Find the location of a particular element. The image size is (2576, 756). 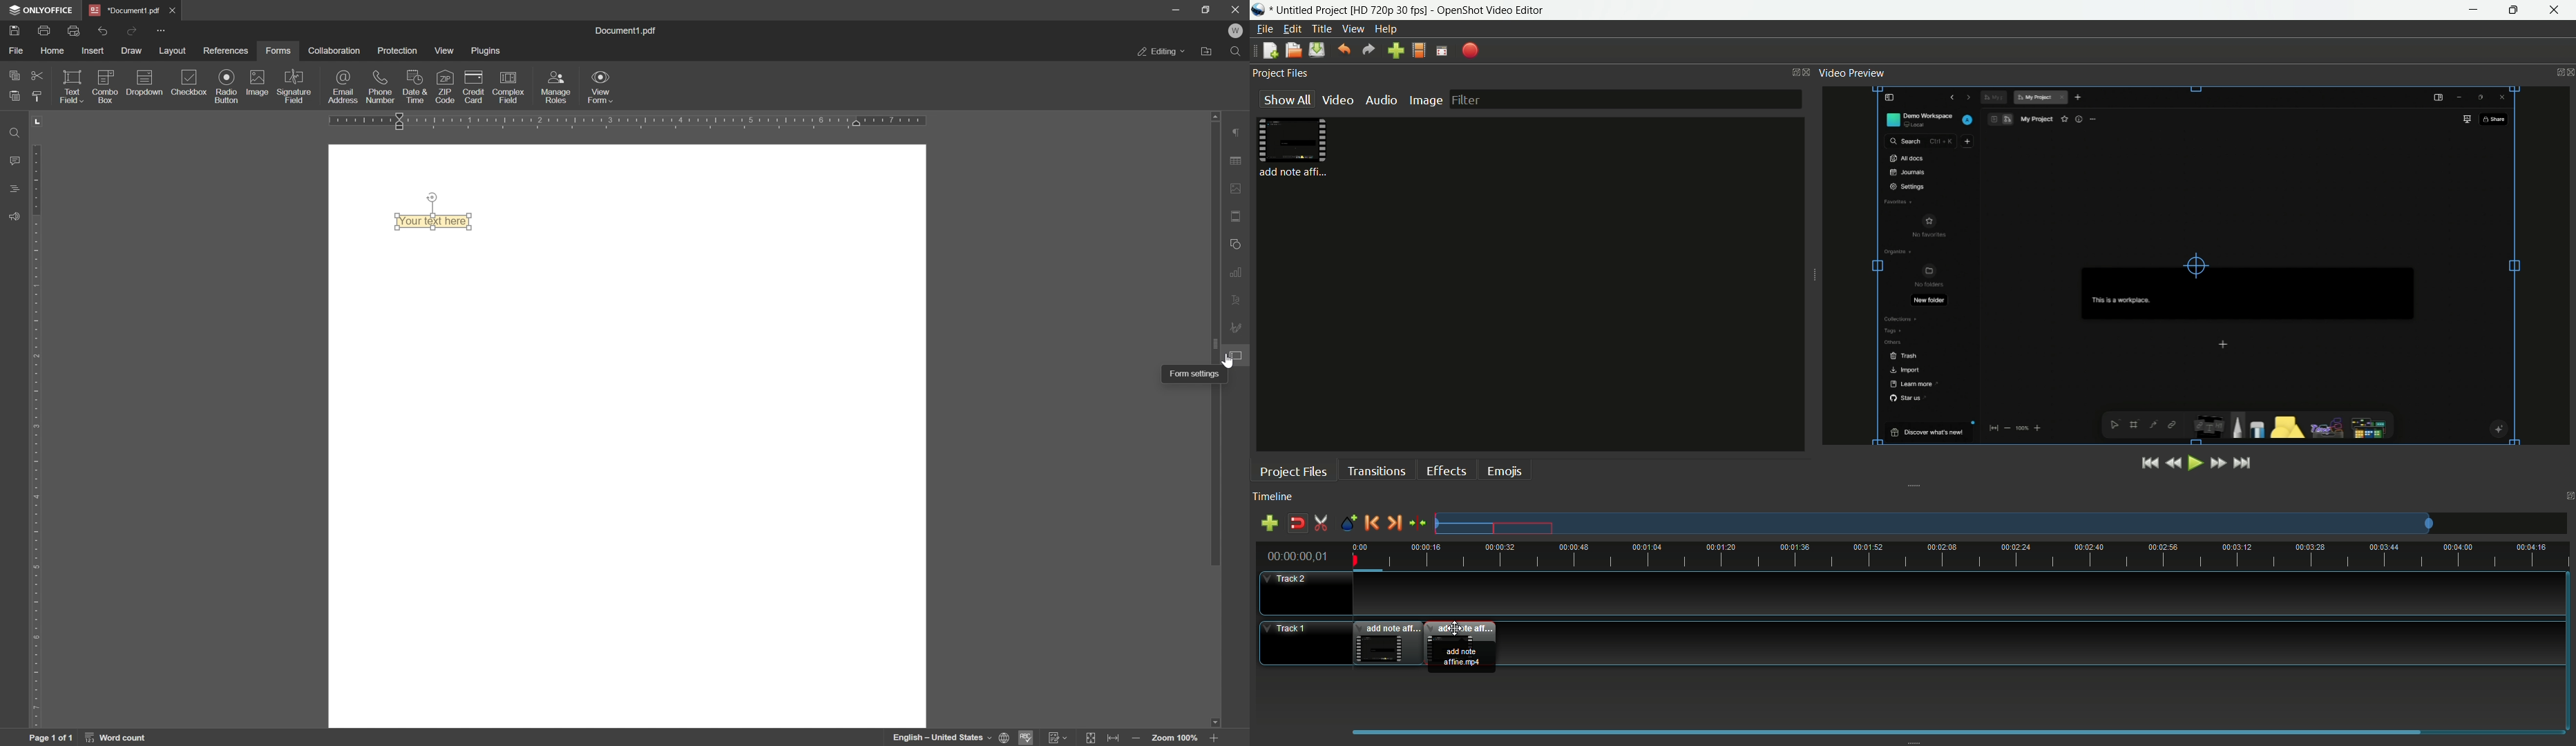

image is located at coordinates (256, 83).